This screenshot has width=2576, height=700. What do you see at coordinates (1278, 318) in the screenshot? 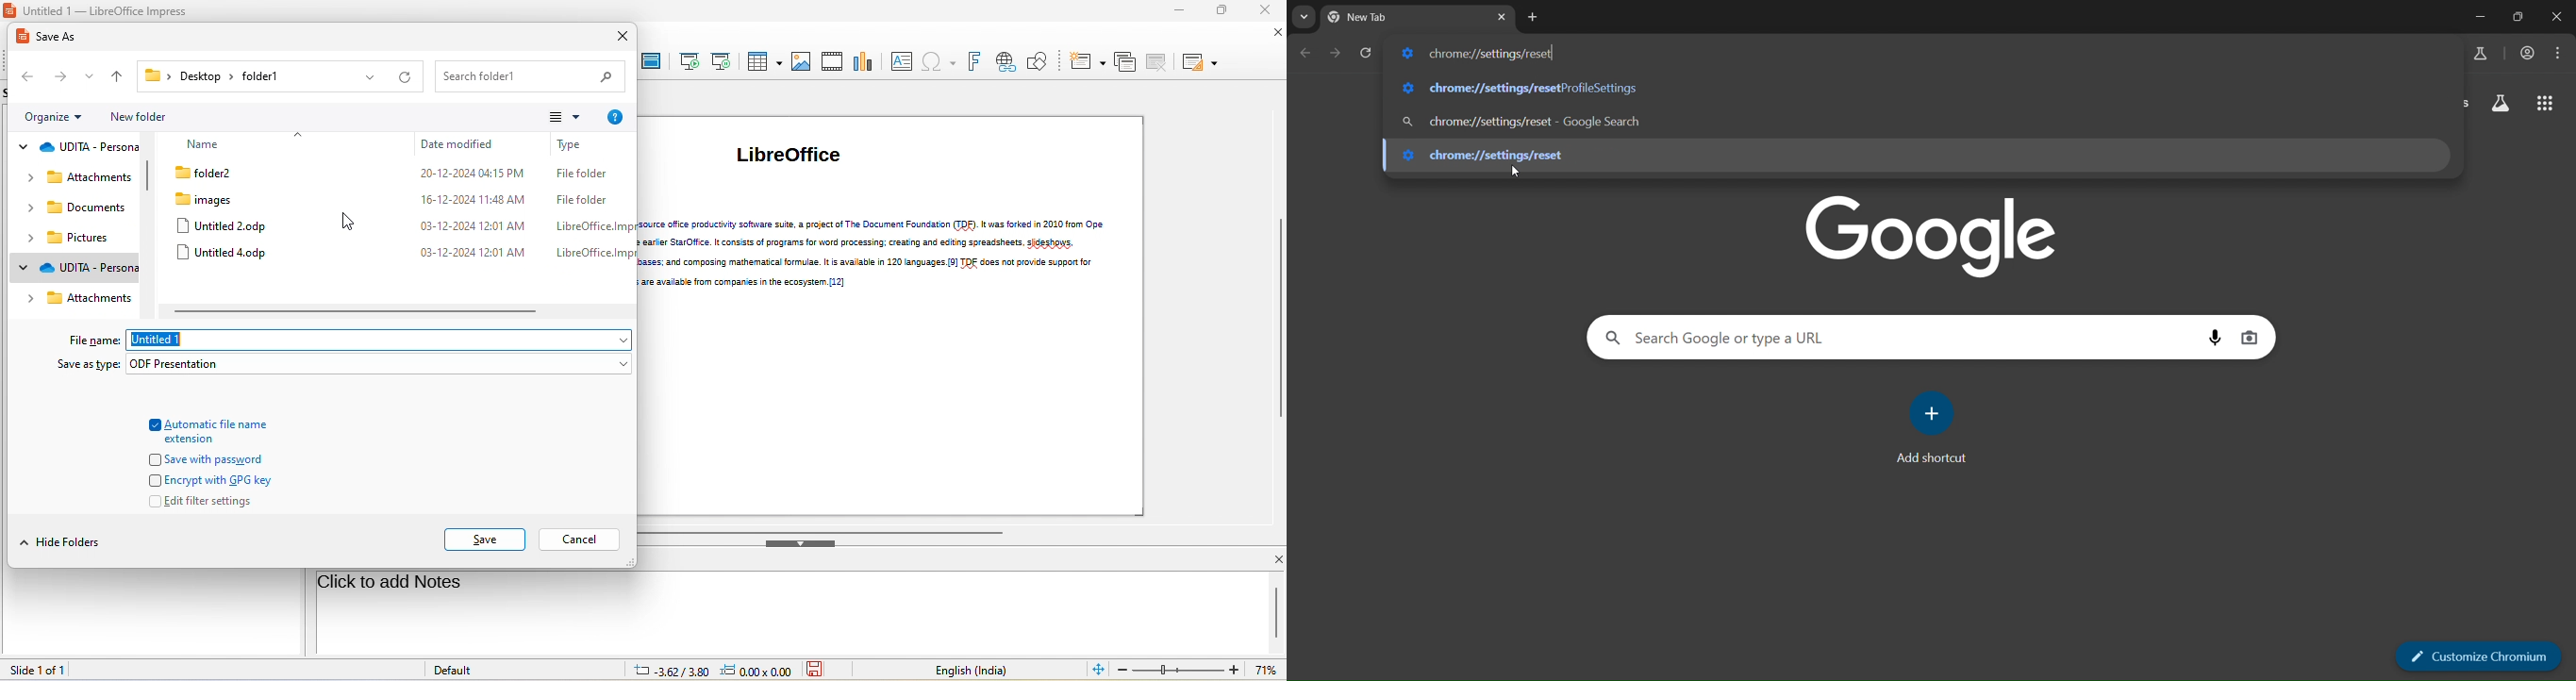
I see `vertical scroll bar` at bounding box center [1278, 318].